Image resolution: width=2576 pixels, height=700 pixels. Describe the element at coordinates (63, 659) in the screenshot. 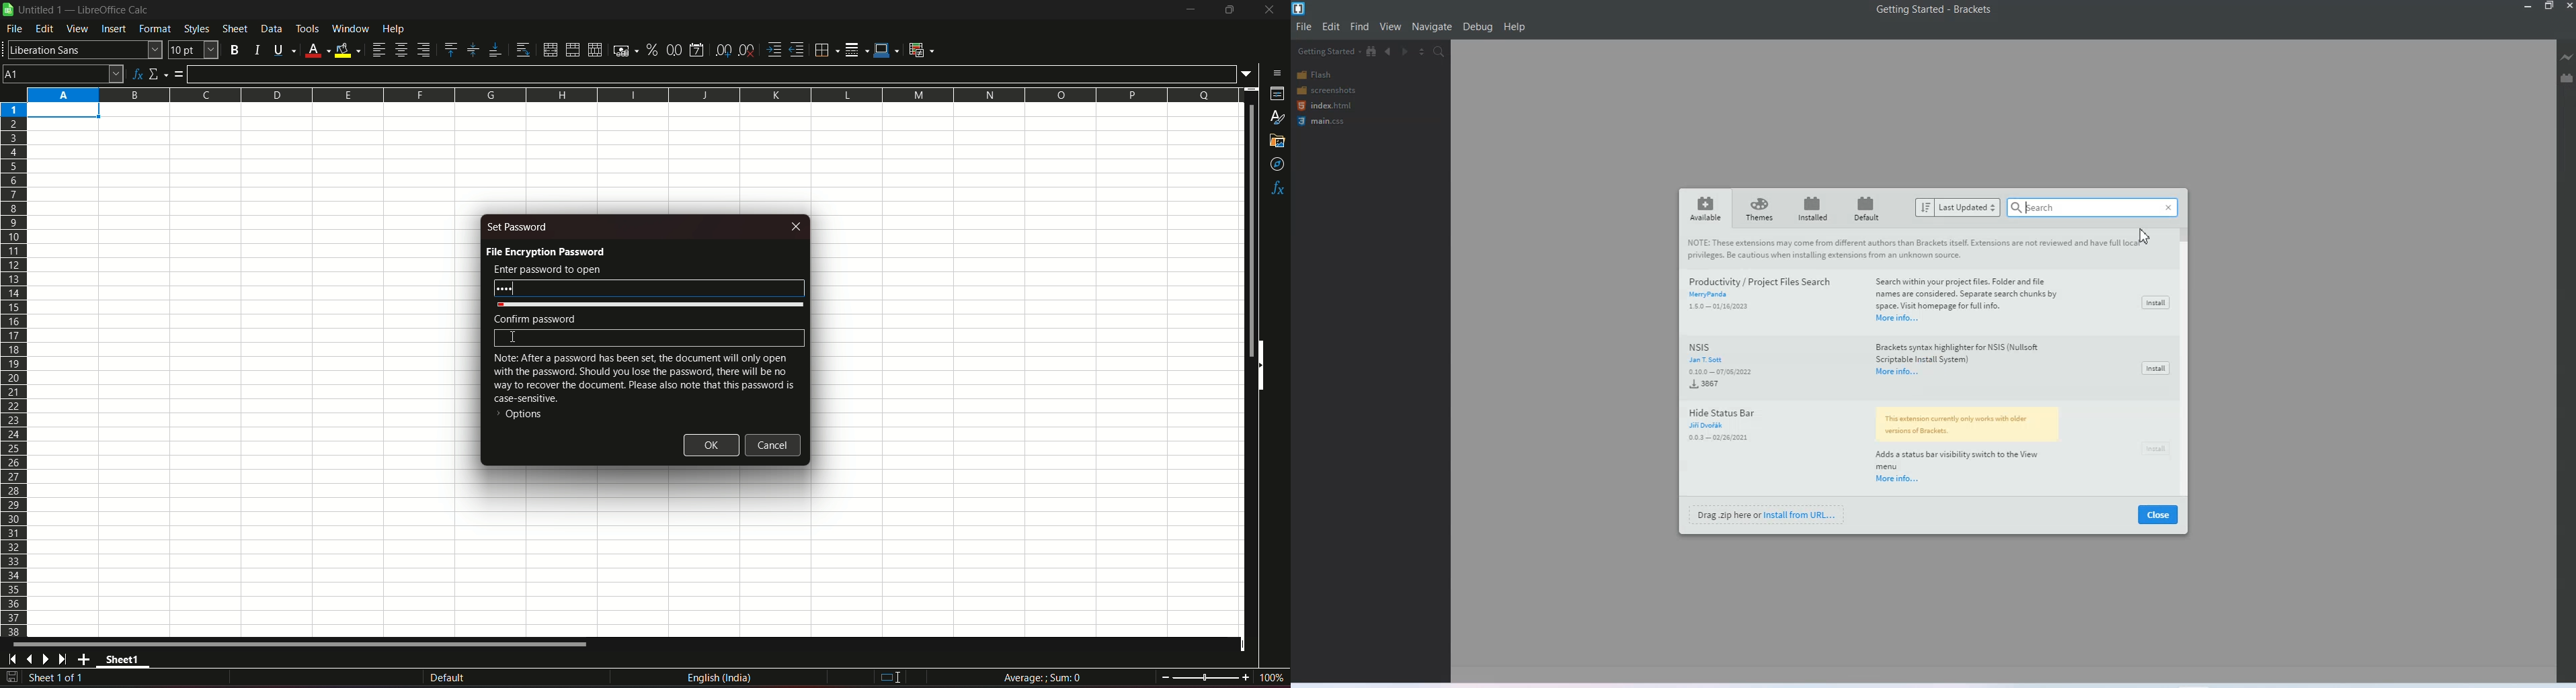

I see `last sheet` at that location.